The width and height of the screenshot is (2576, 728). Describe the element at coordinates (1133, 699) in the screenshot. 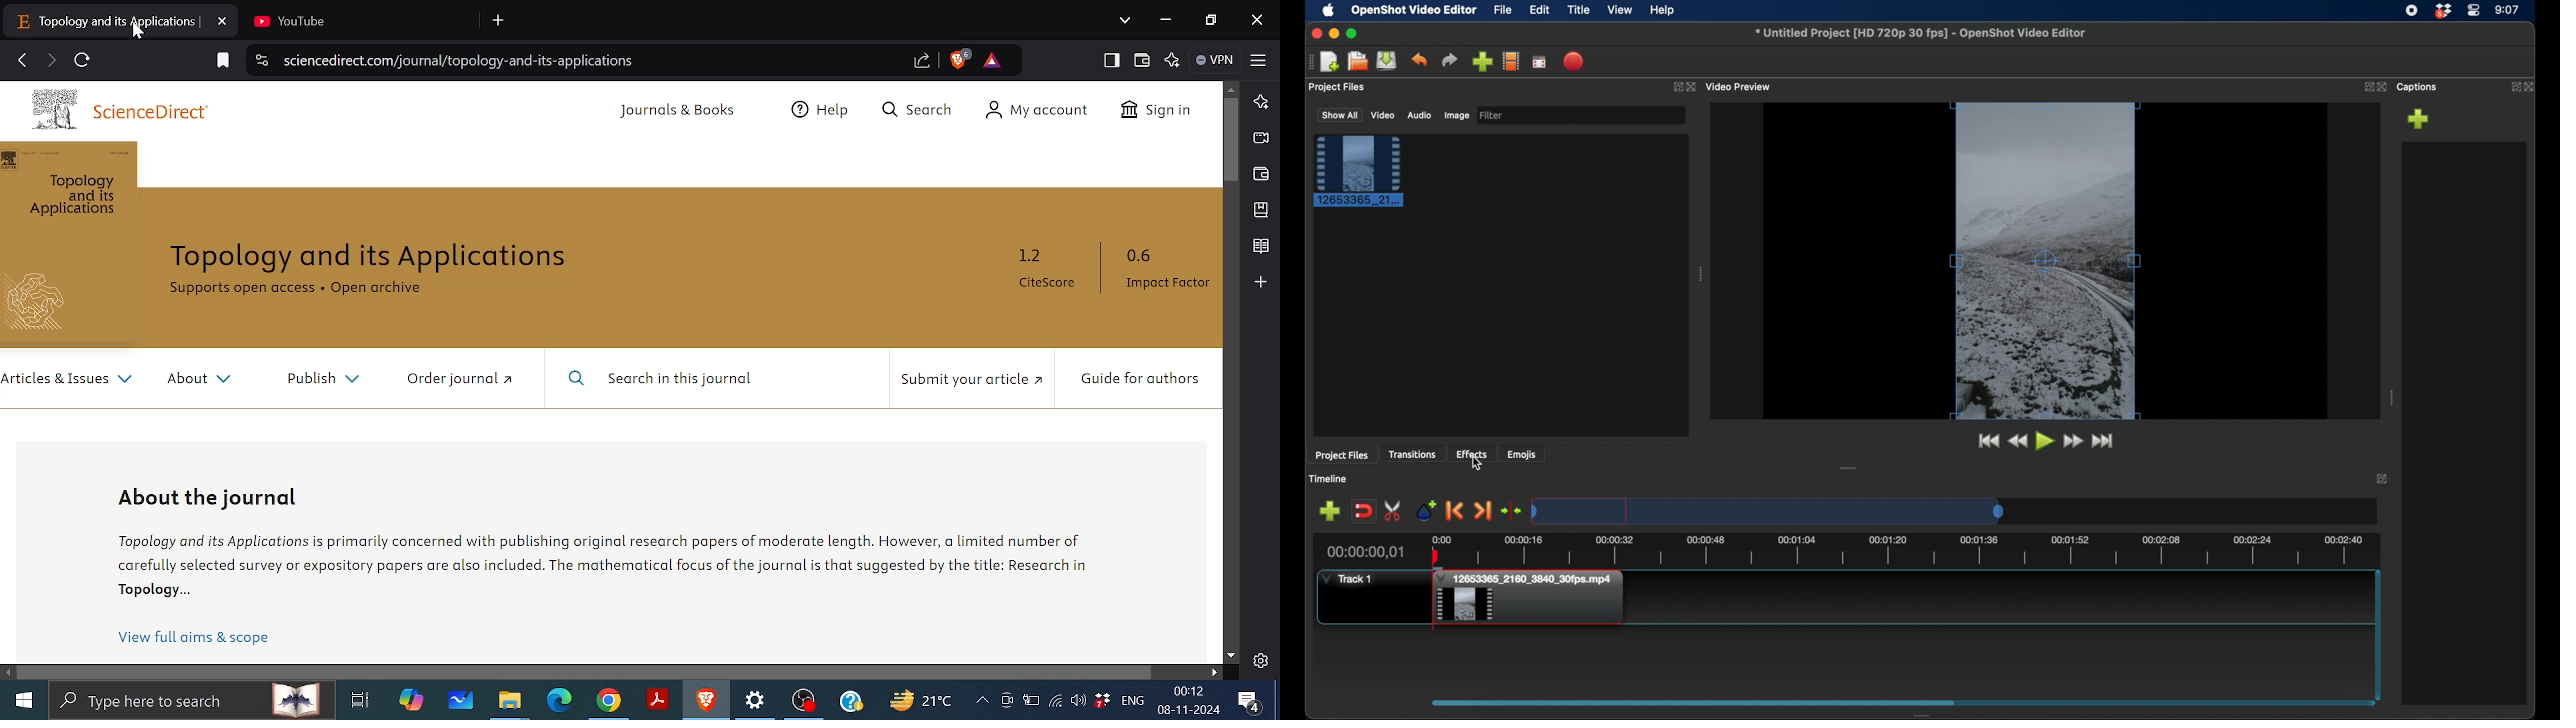

I see `Language` at that location.